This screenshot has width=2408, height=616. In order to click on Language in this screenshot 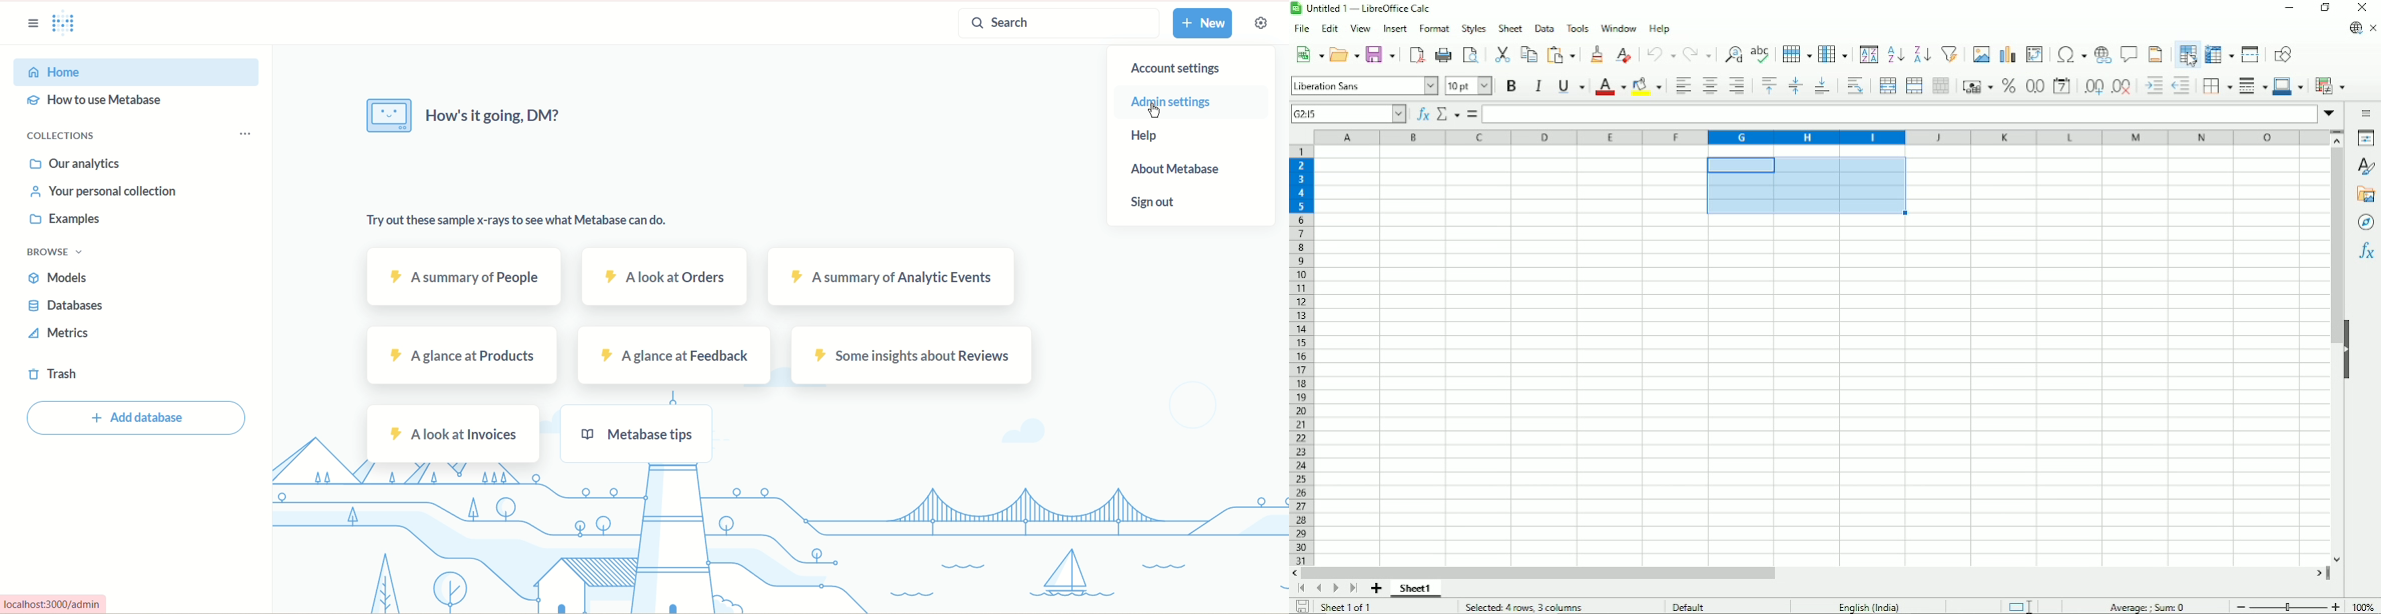, I will do `click(1873, 605)`.